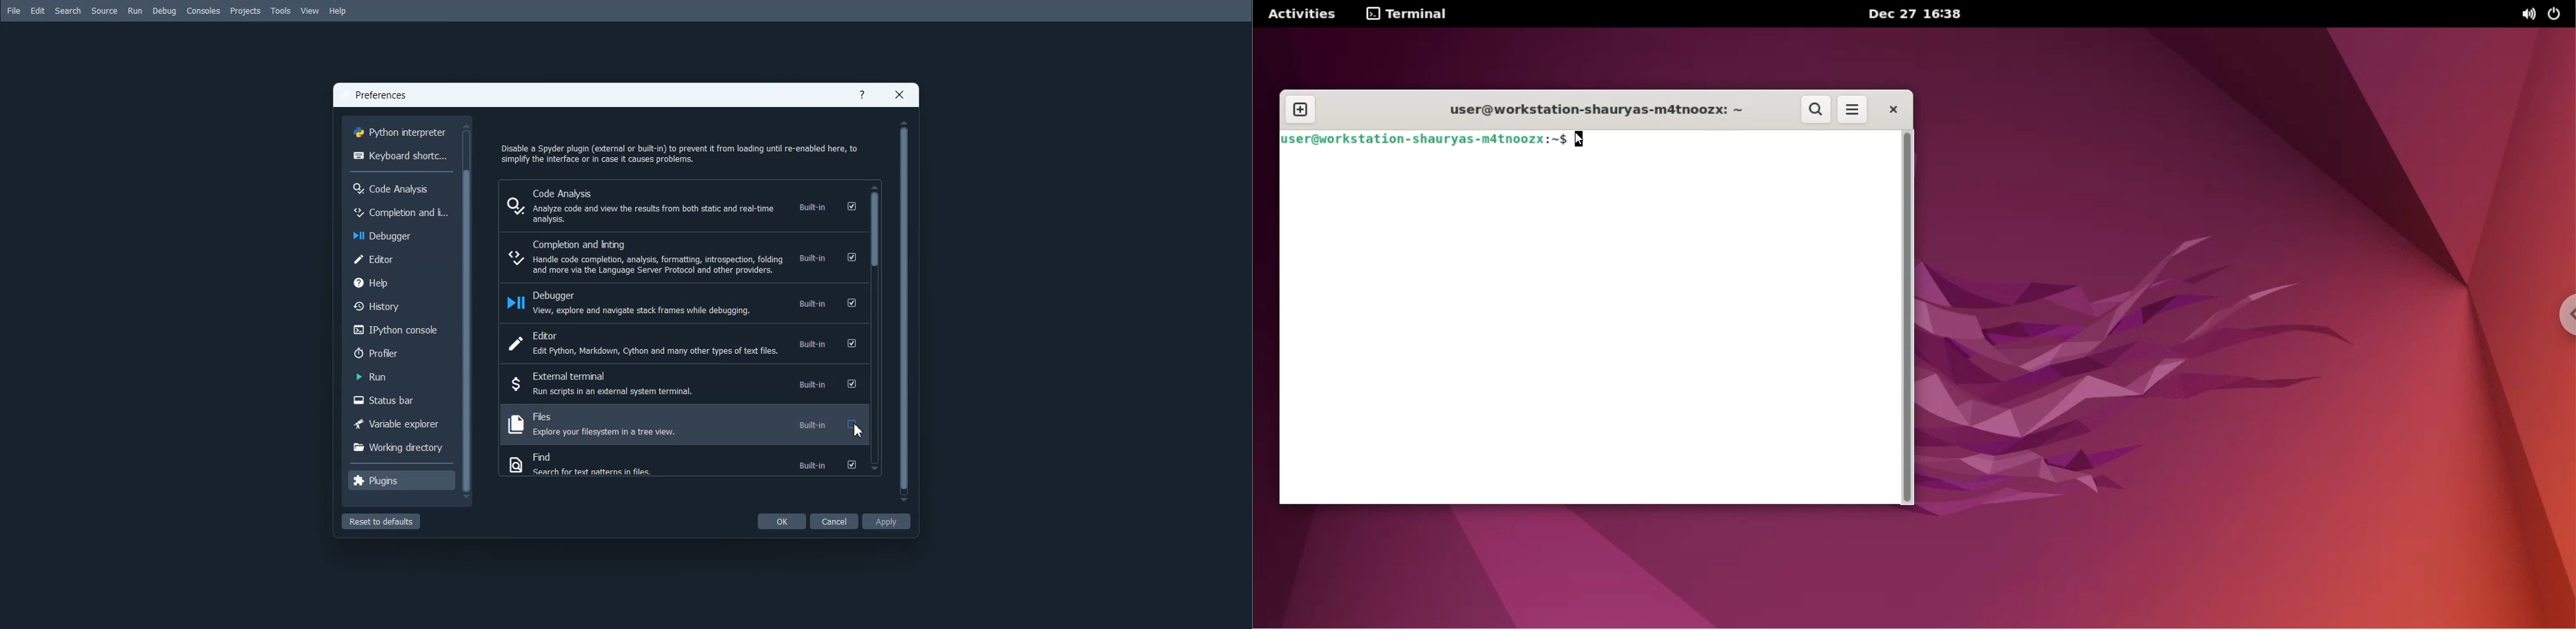 This screenshot has height=644, width=2576. I want to click on Plugins, so click(401, 480).